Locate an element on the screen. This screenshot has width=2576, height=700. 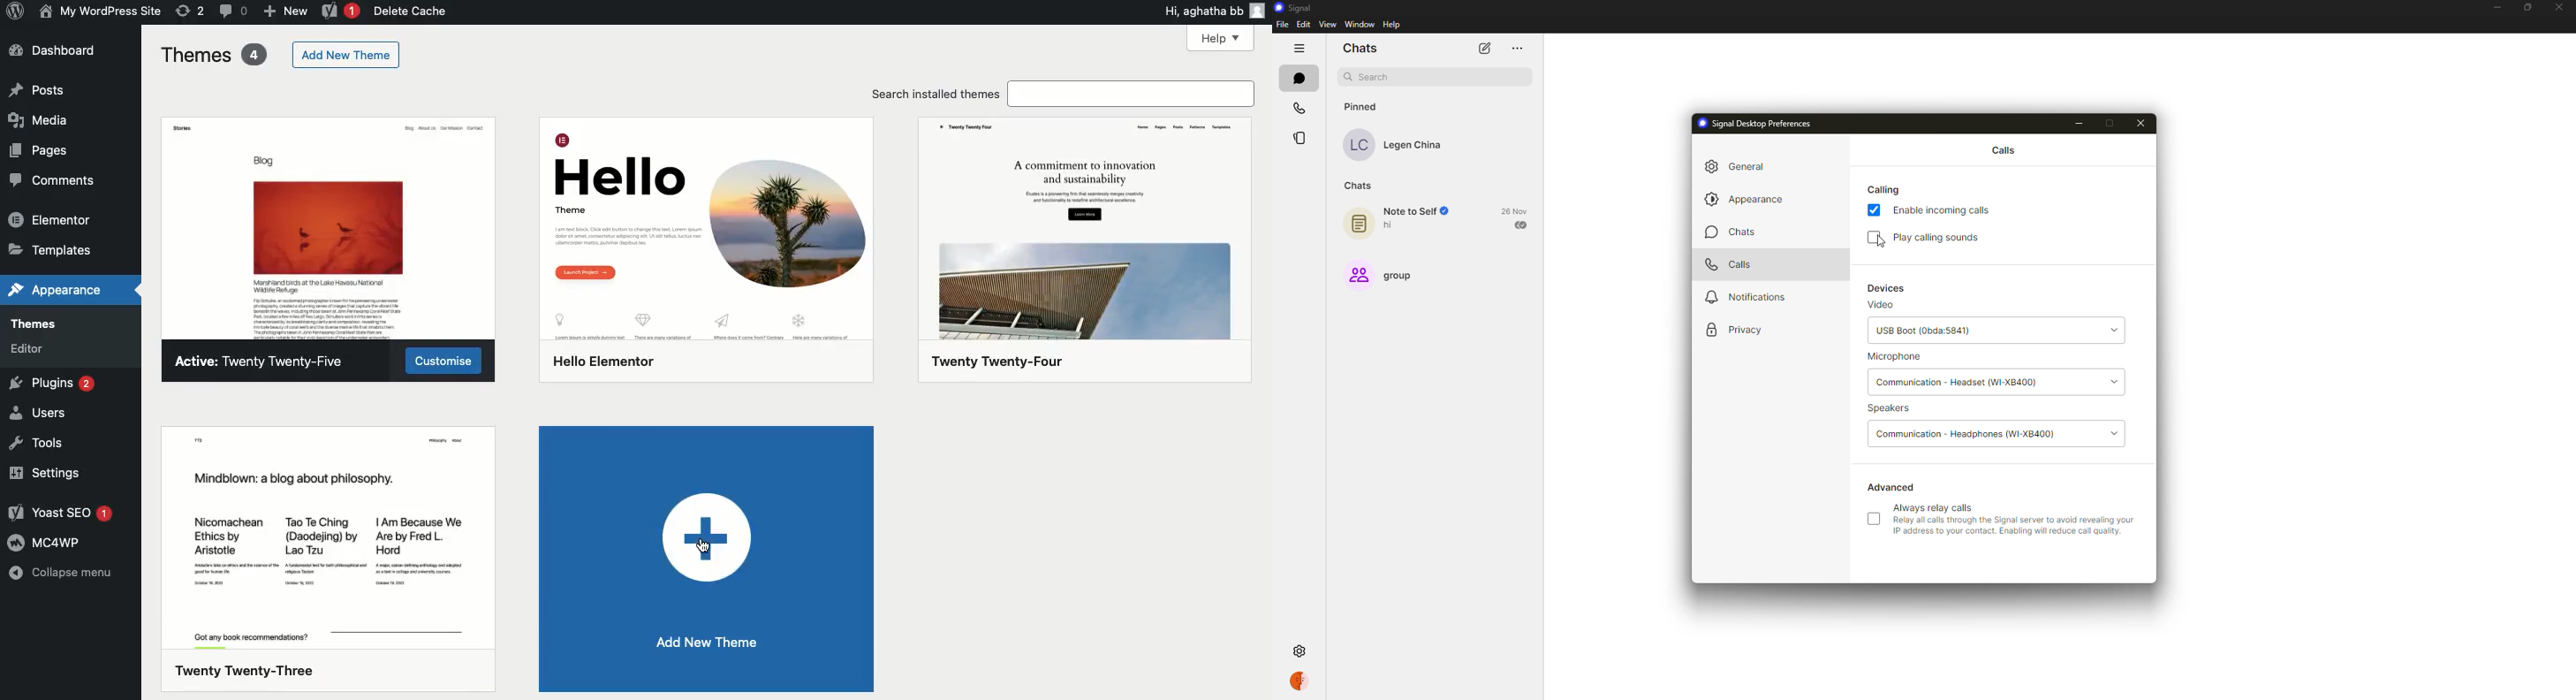
close is located at coordinates (2143, 124).